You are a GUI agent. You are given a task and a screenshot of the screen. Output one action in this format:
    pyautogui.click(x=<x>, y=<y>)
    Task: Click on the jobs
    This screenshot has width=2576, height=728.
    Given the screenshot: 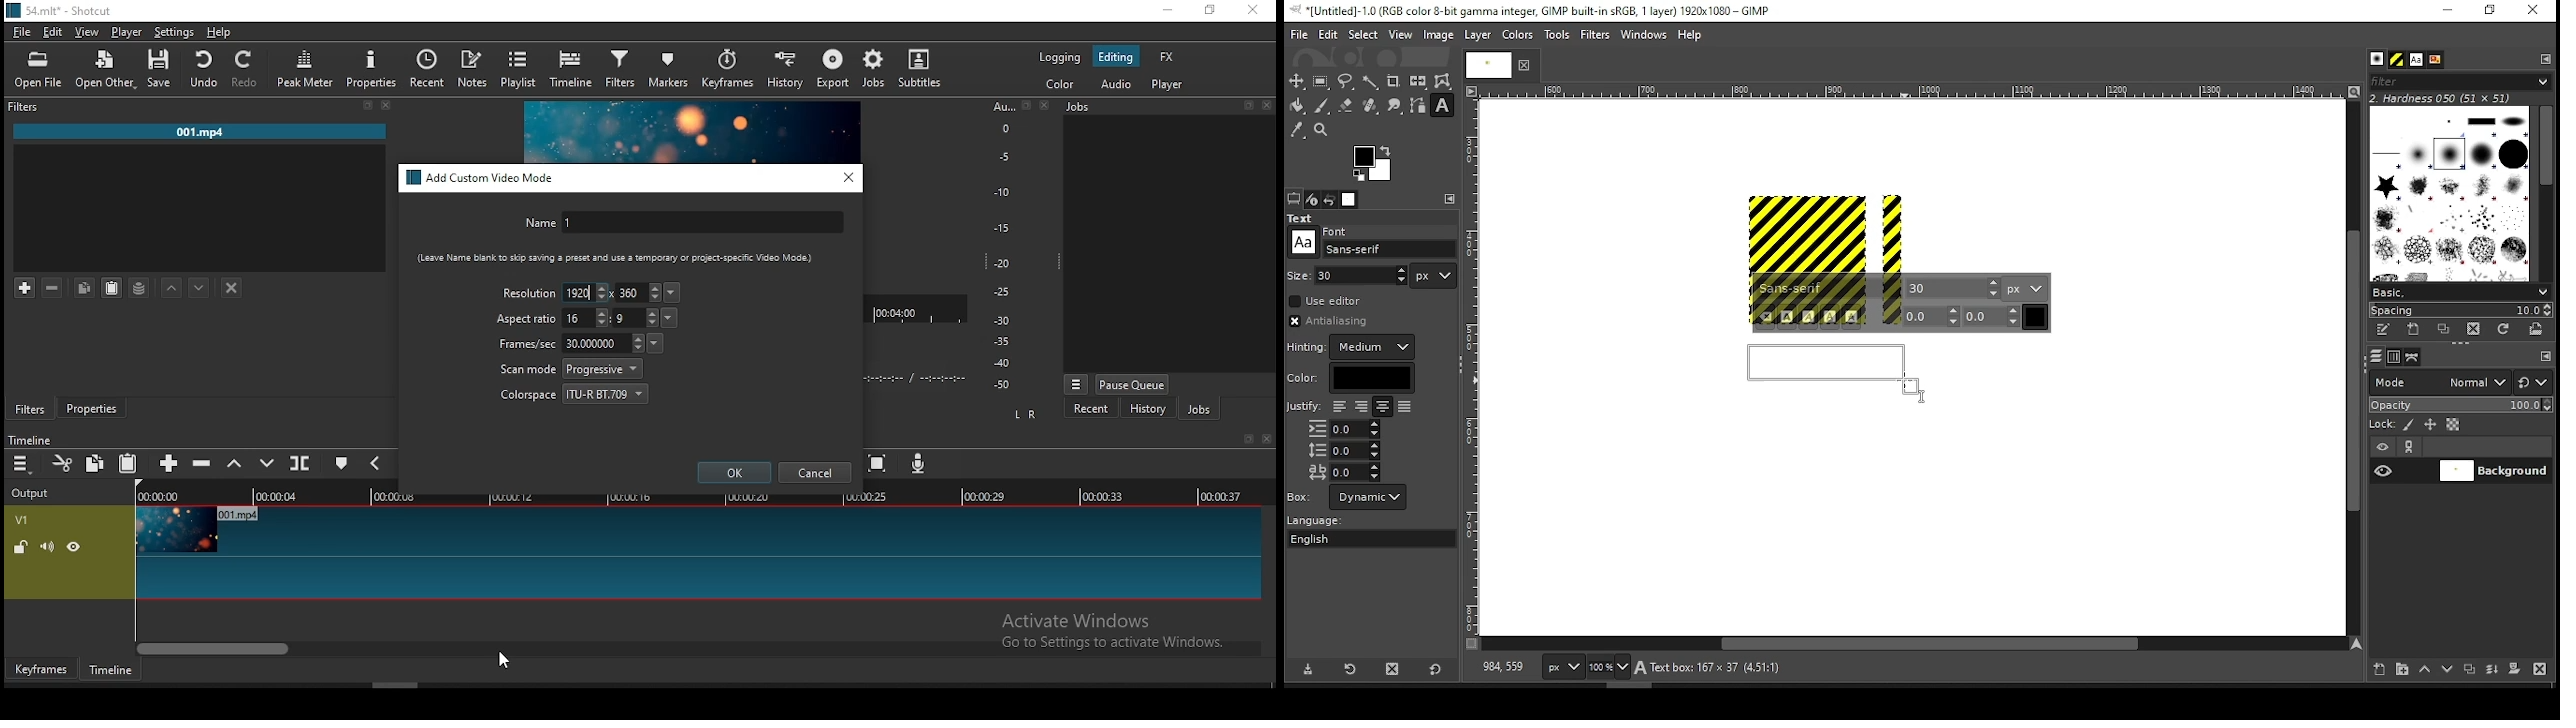 What is the action you would take?
    pyautogui.click(x=1080, y=106)
    